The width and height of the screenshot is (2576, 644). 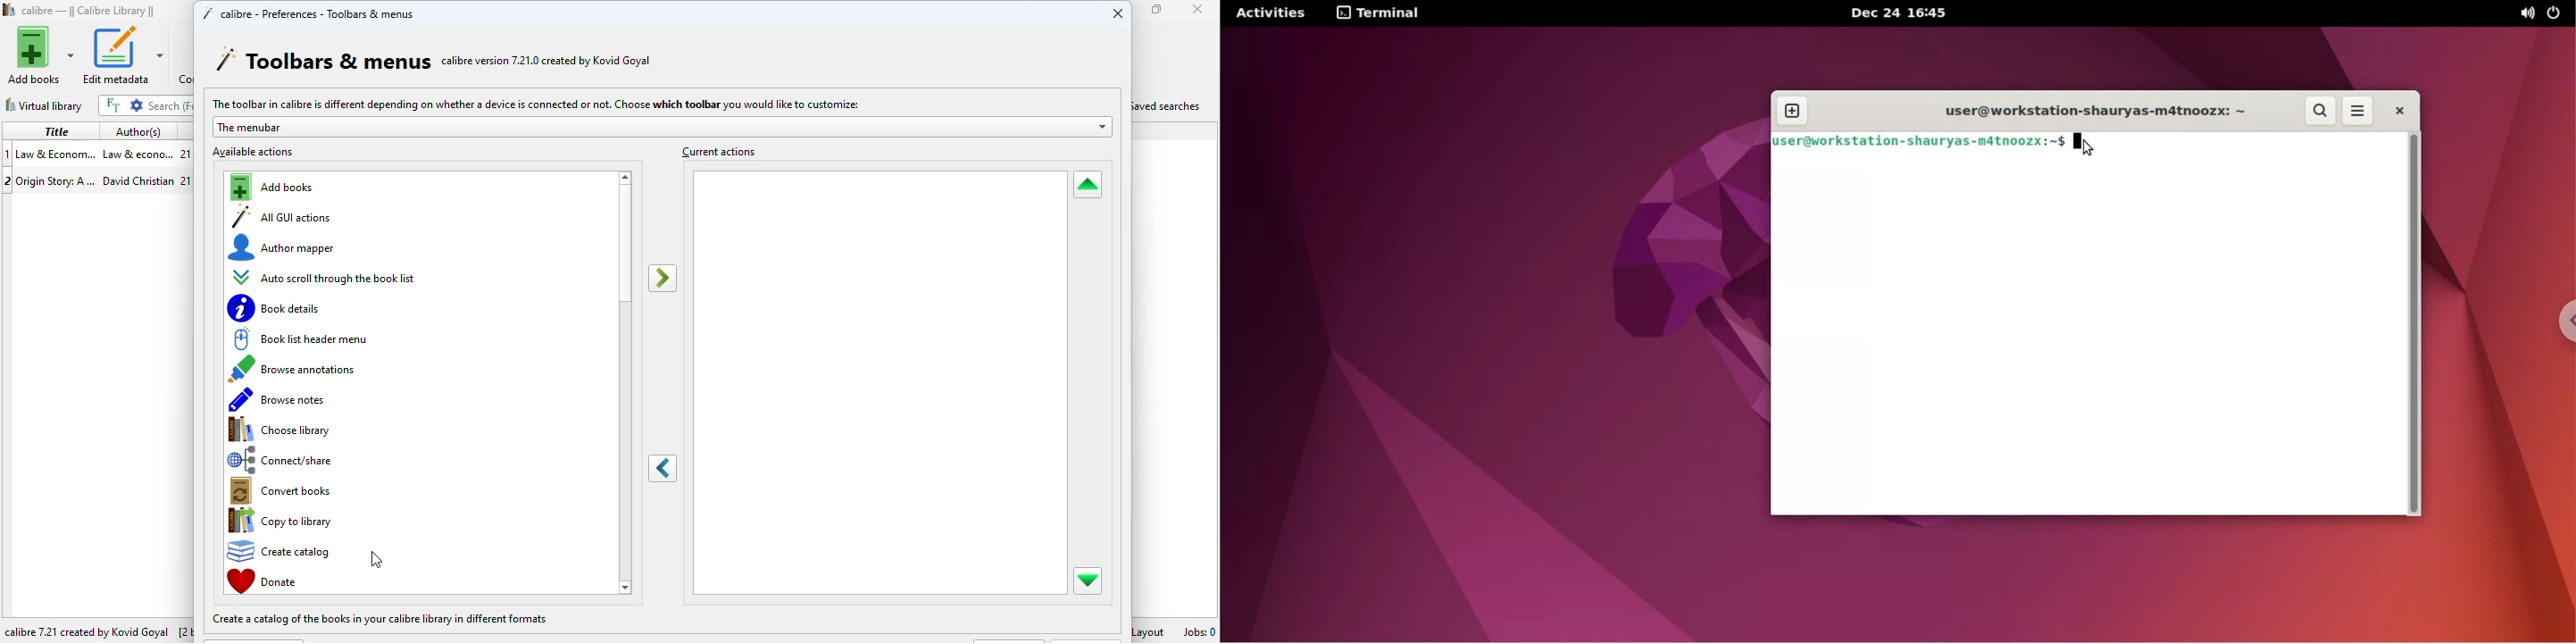 What do you see at coordinates (169, 105) in the screenshot?
I see `search` at bounding box center [169, 105].